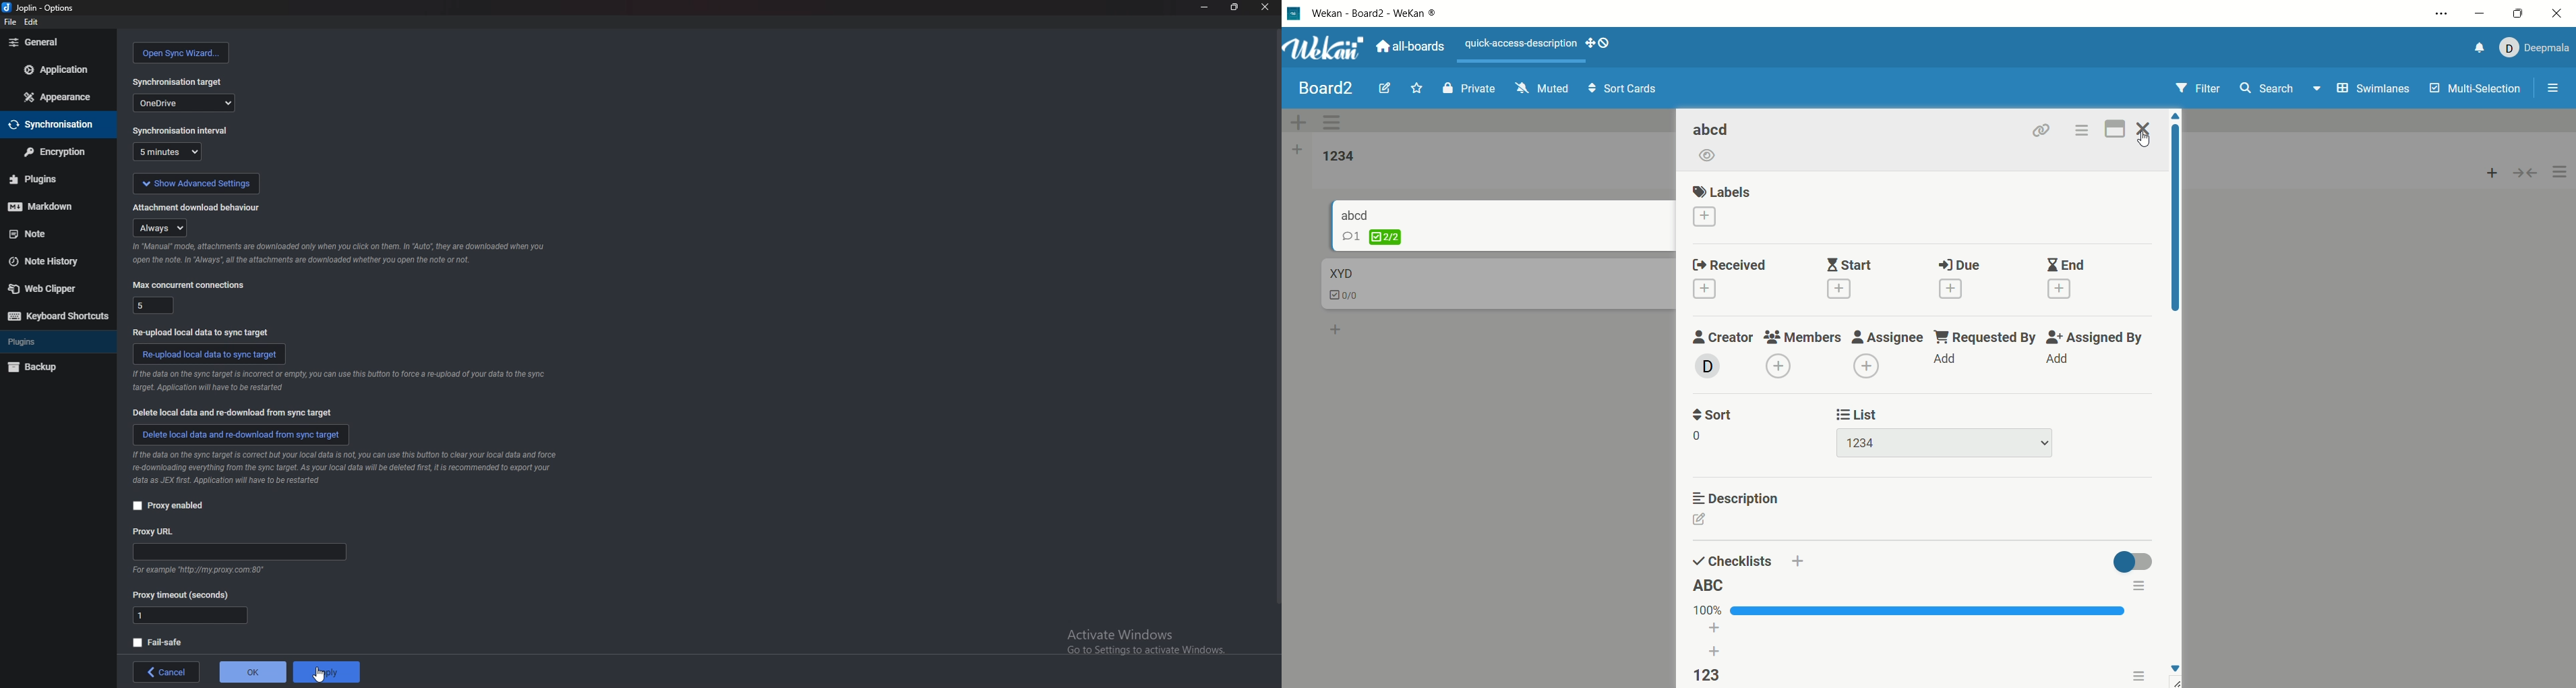  What do you see at coordinates (1416, 84) in the screenshot?
I see `favorite` at bounding box center [1416, 84].